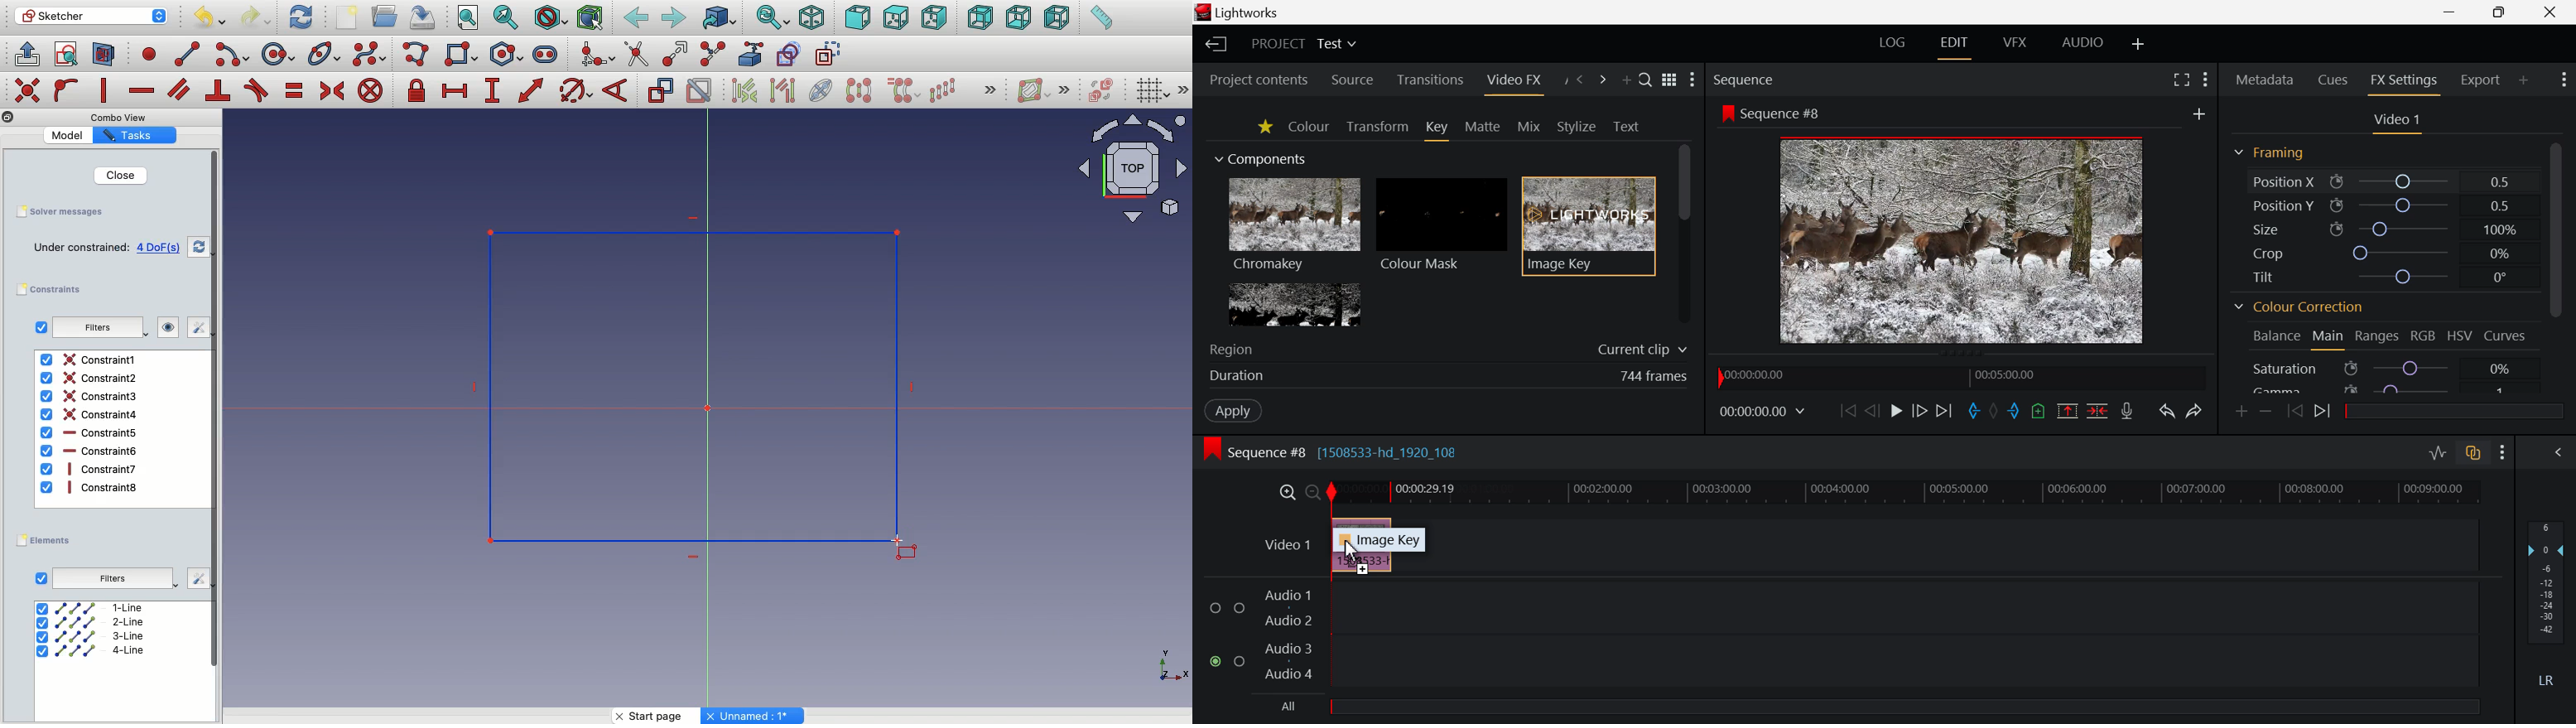  What do you see at coordinates (2279, 335) in the screenshot?
I see `Balance` at bounding box center [2279, 335].